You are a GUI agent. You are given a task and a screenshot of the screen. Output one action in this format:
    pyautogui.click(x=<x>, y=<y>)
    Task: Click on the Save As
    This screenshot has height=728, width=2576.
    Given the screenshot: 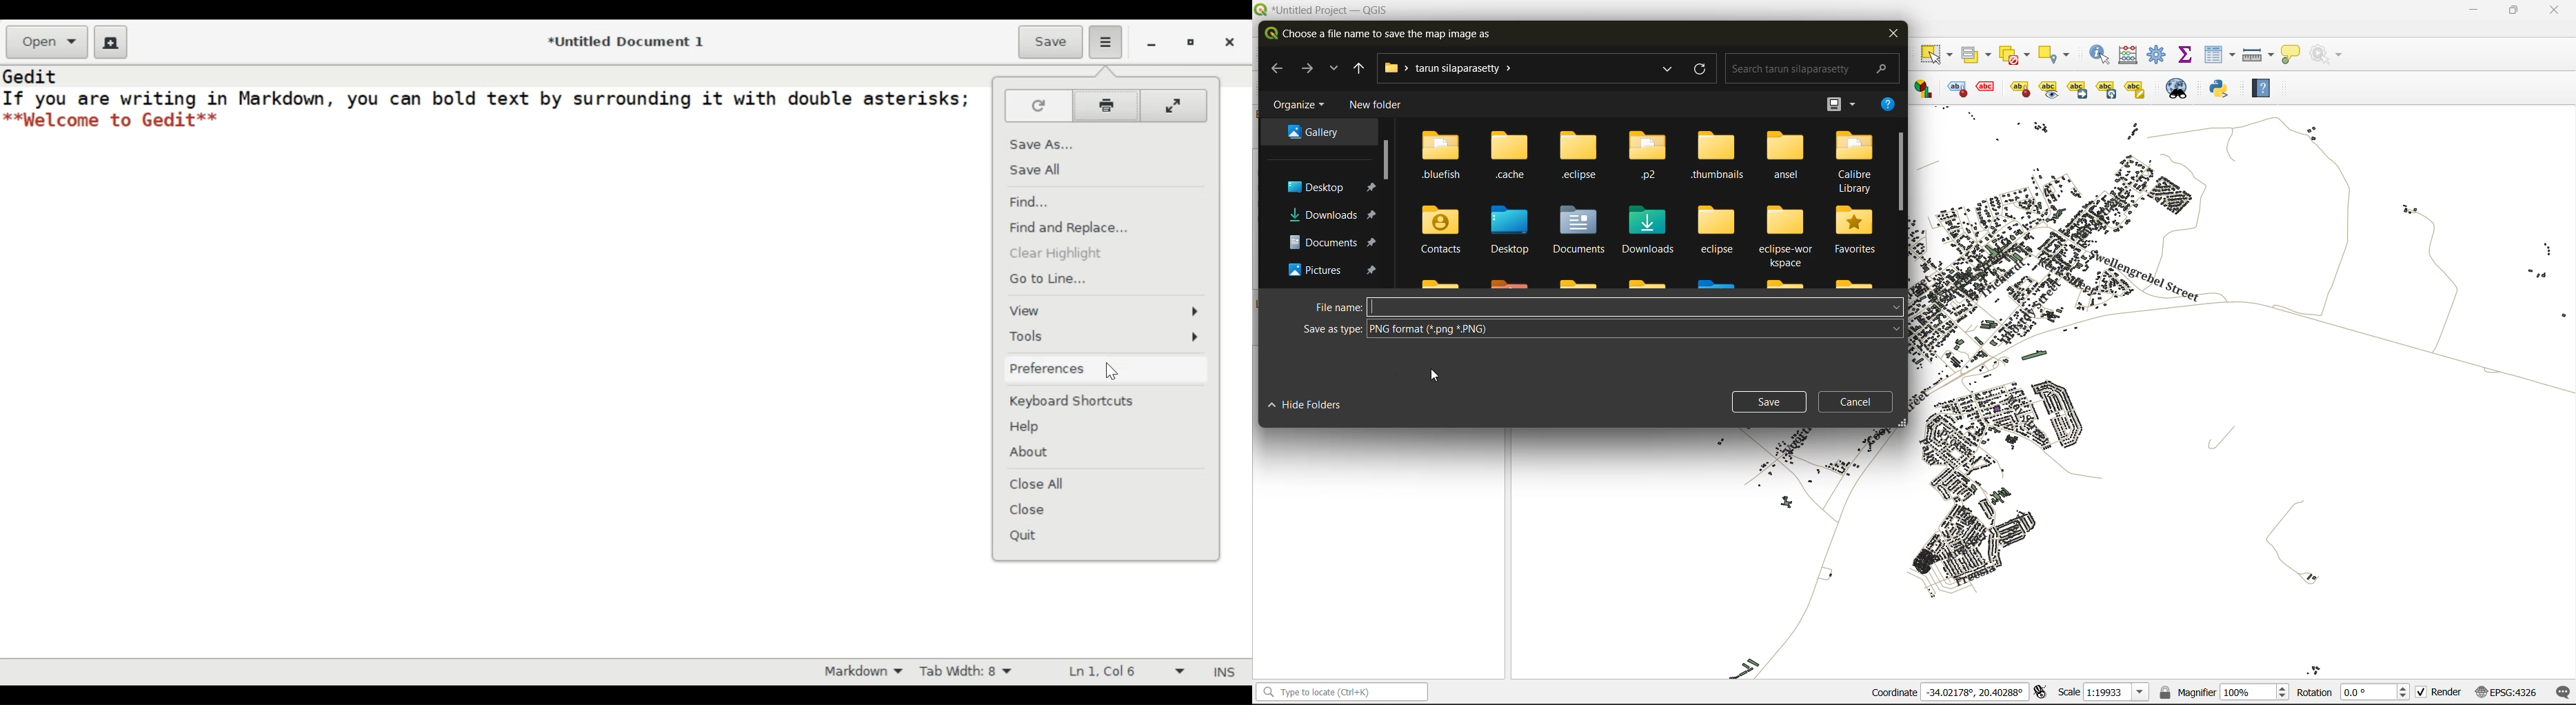 What is the action you would take?
    pyautogui.click(x=1045, y=142)
    